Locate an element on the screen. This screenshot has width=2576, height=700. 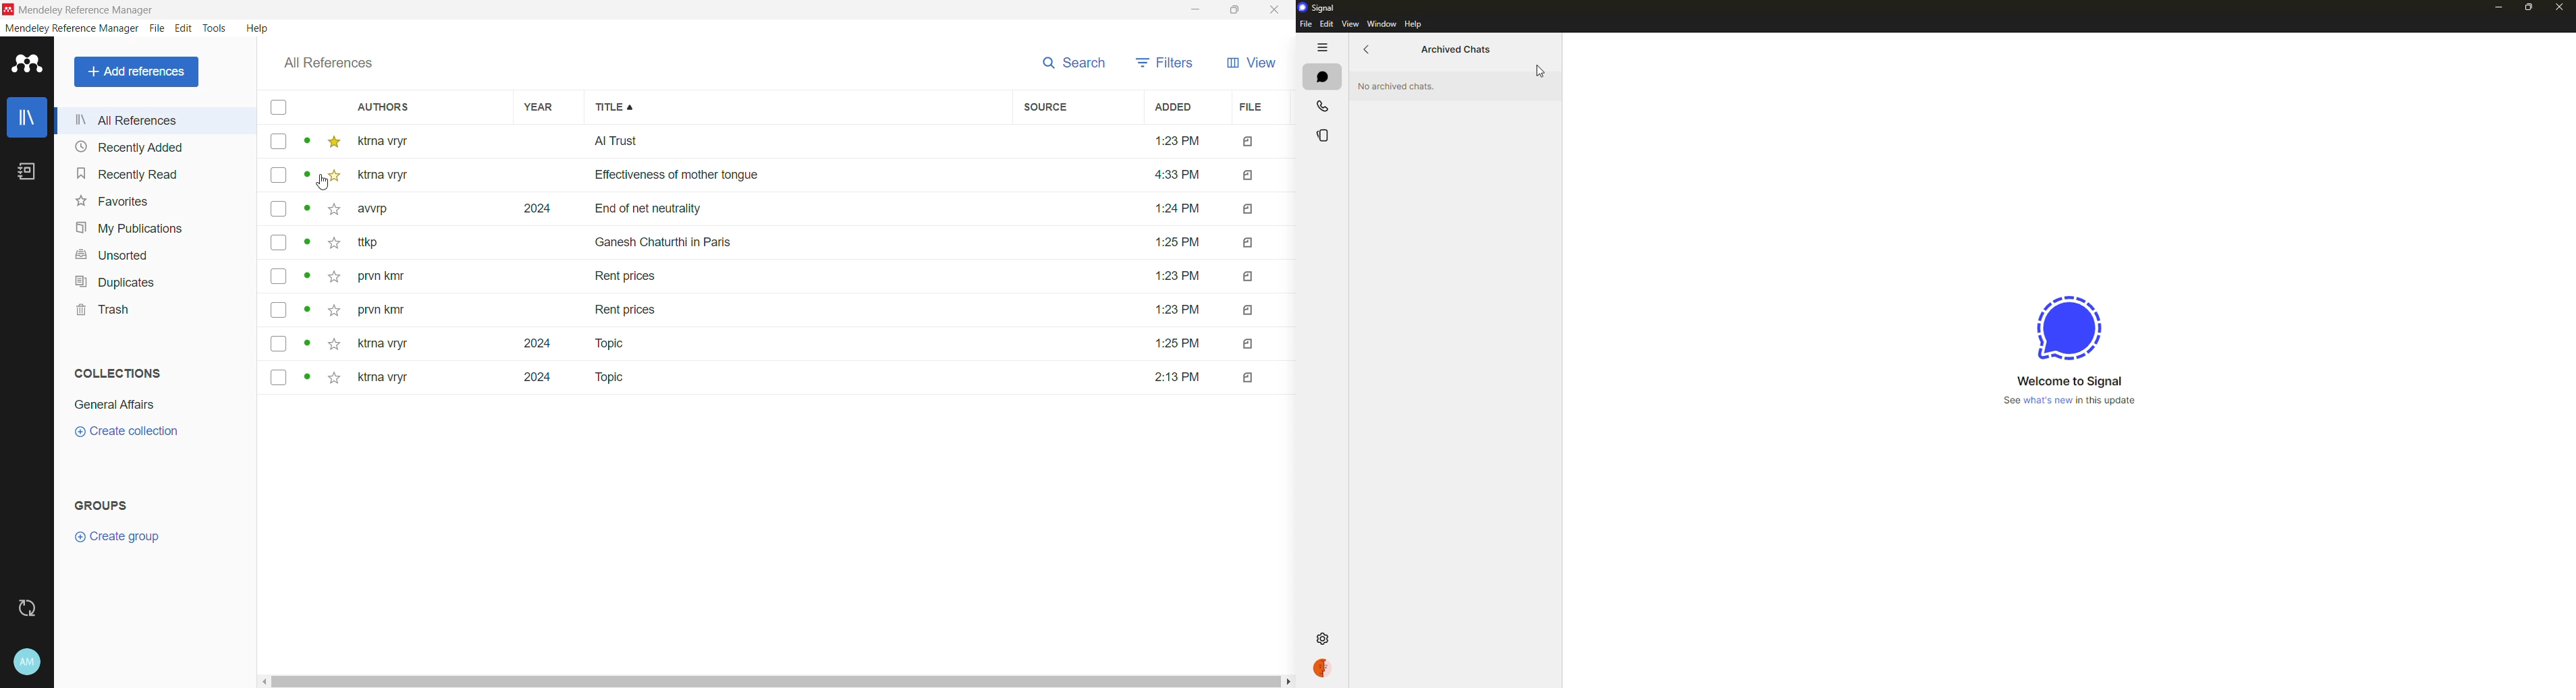
Notebook is located at coordinates (27, 171).